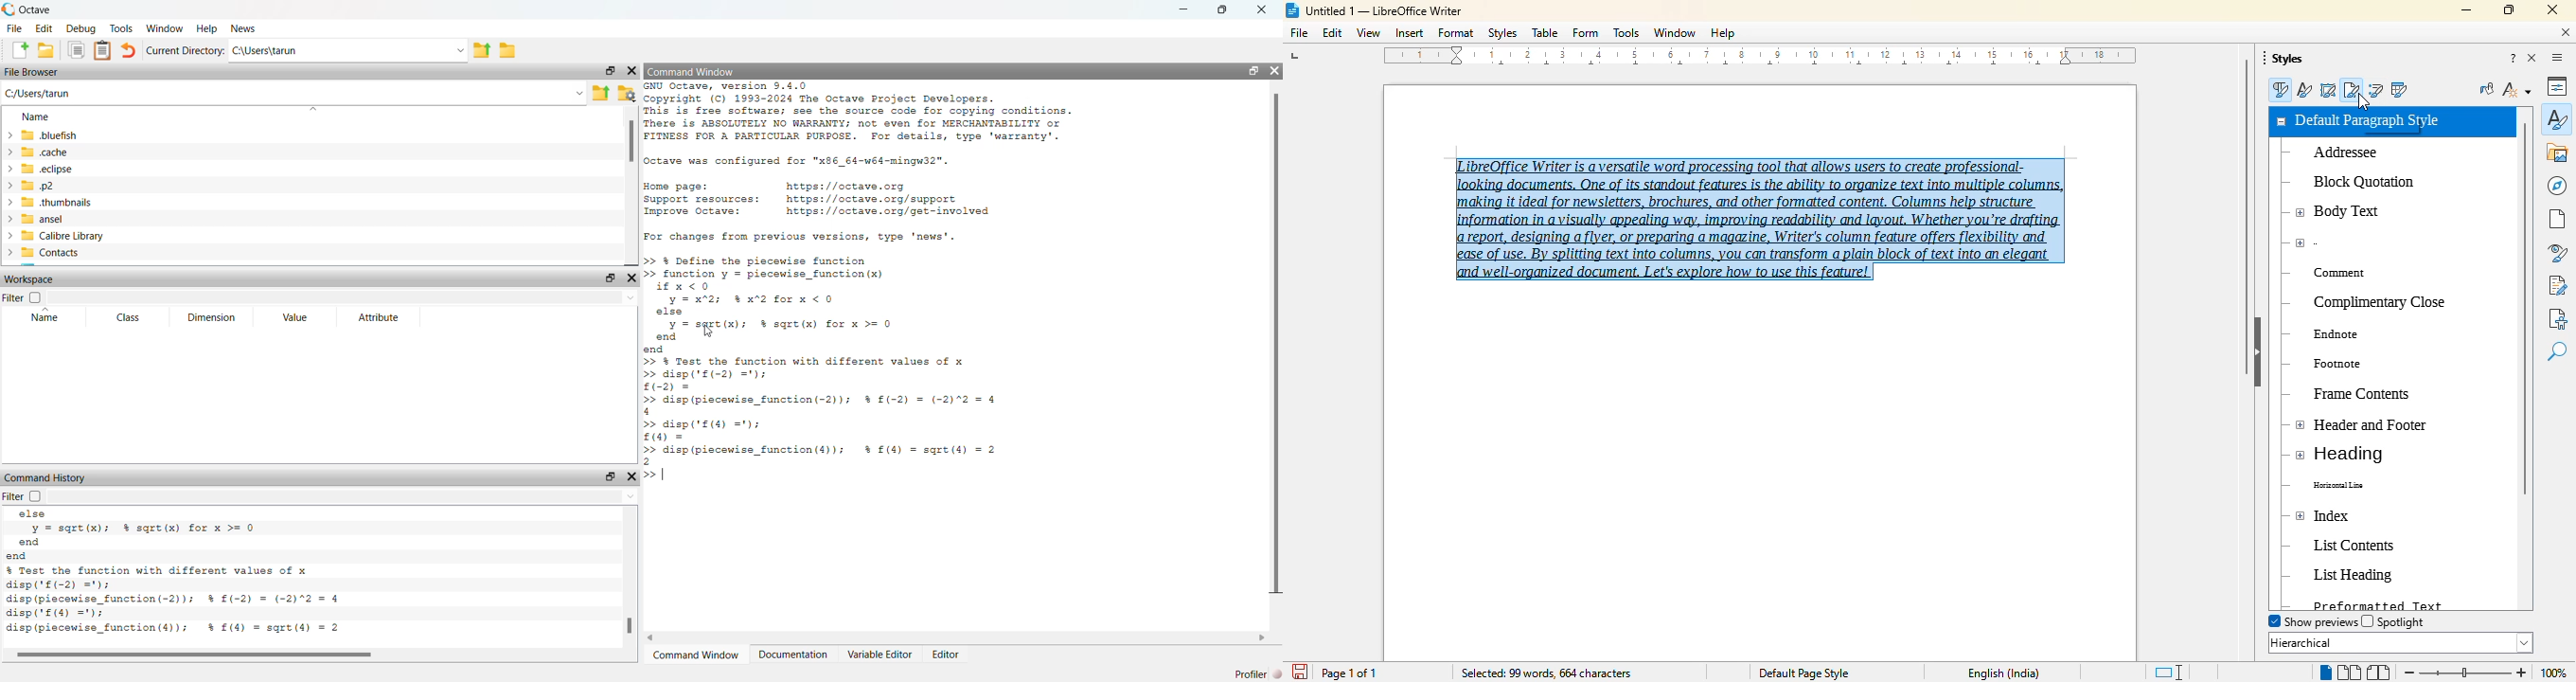 The image size is (2576, 700). Describe the element at coordinates (23, 298) in the screenshot. I see `Filter` at that location.